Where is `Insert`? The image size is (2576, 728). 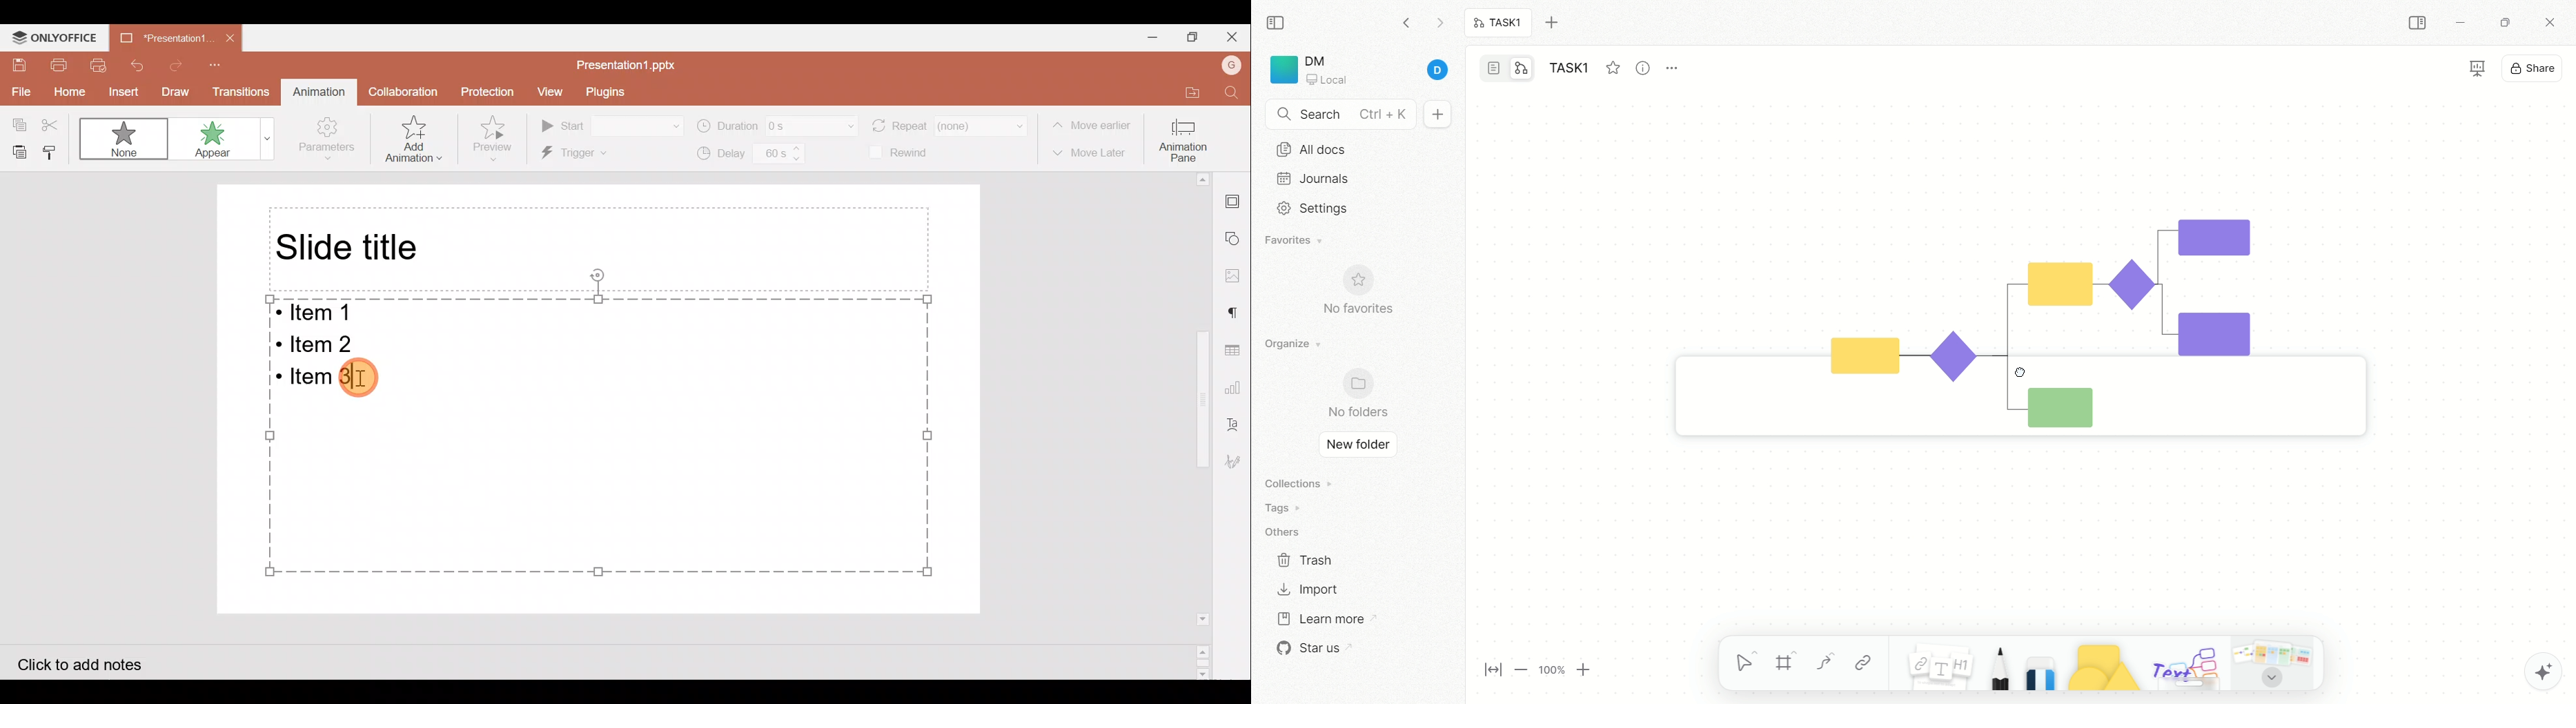
Insert is located at coordinates (120, 90).